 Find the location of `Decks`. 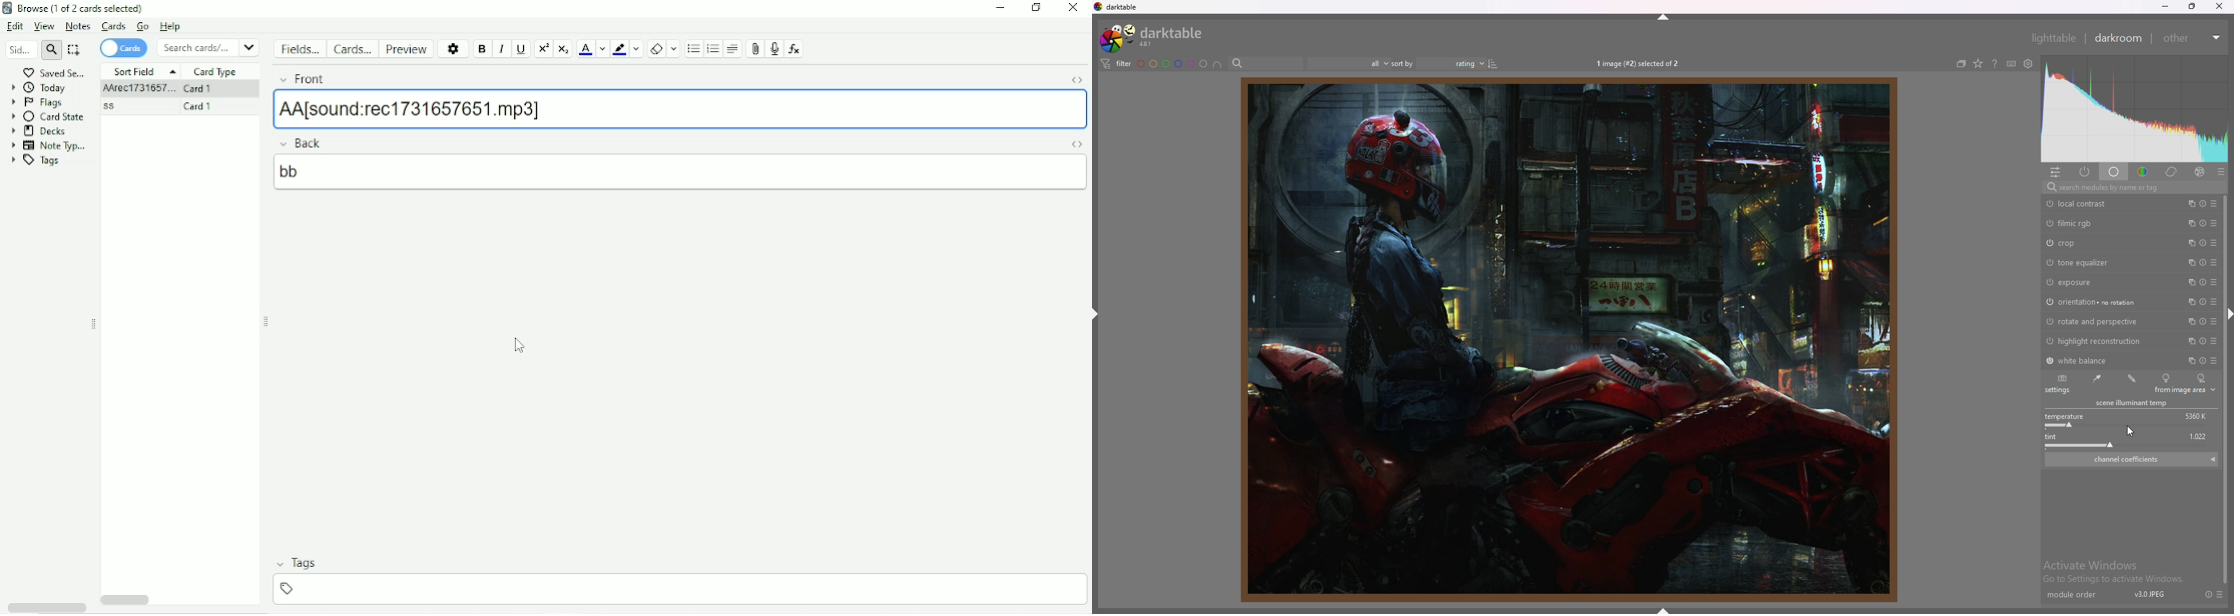

Decks is located at coordinates (40, 131).